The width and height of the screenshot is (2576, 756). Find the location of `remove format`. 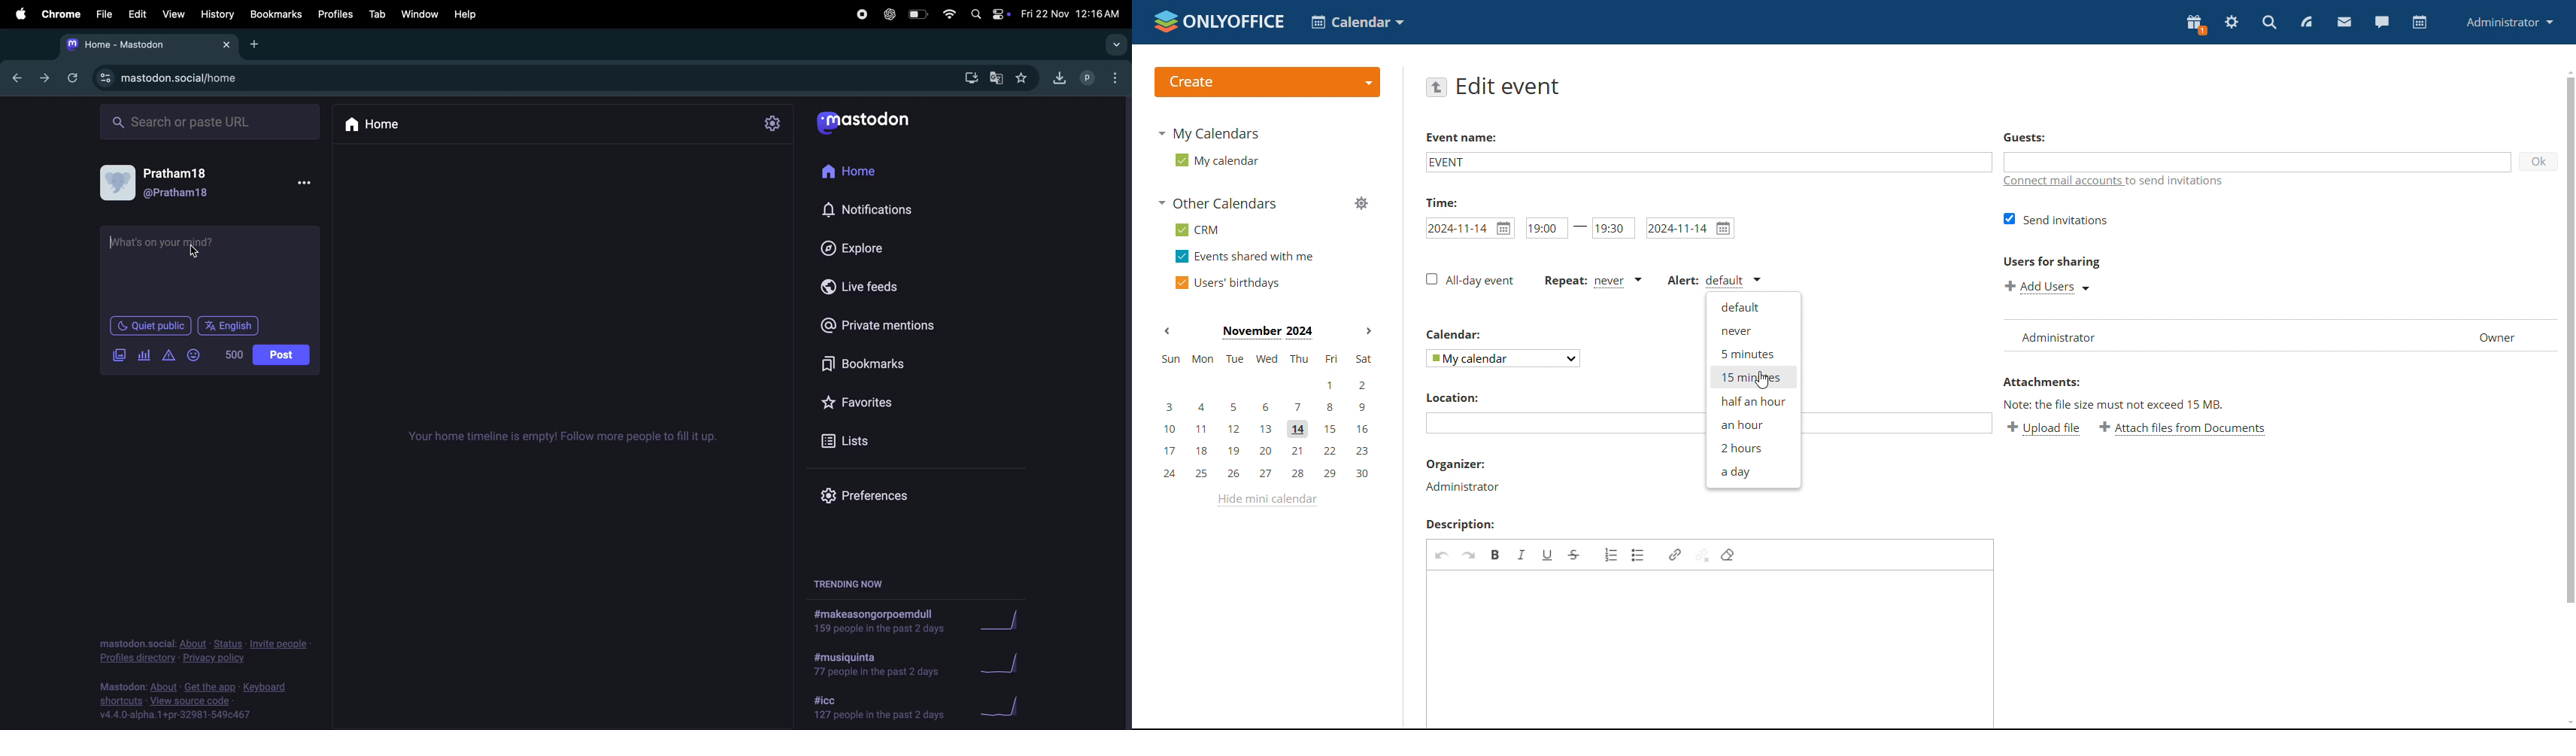

remove format is located at coordinates (1728, 555).